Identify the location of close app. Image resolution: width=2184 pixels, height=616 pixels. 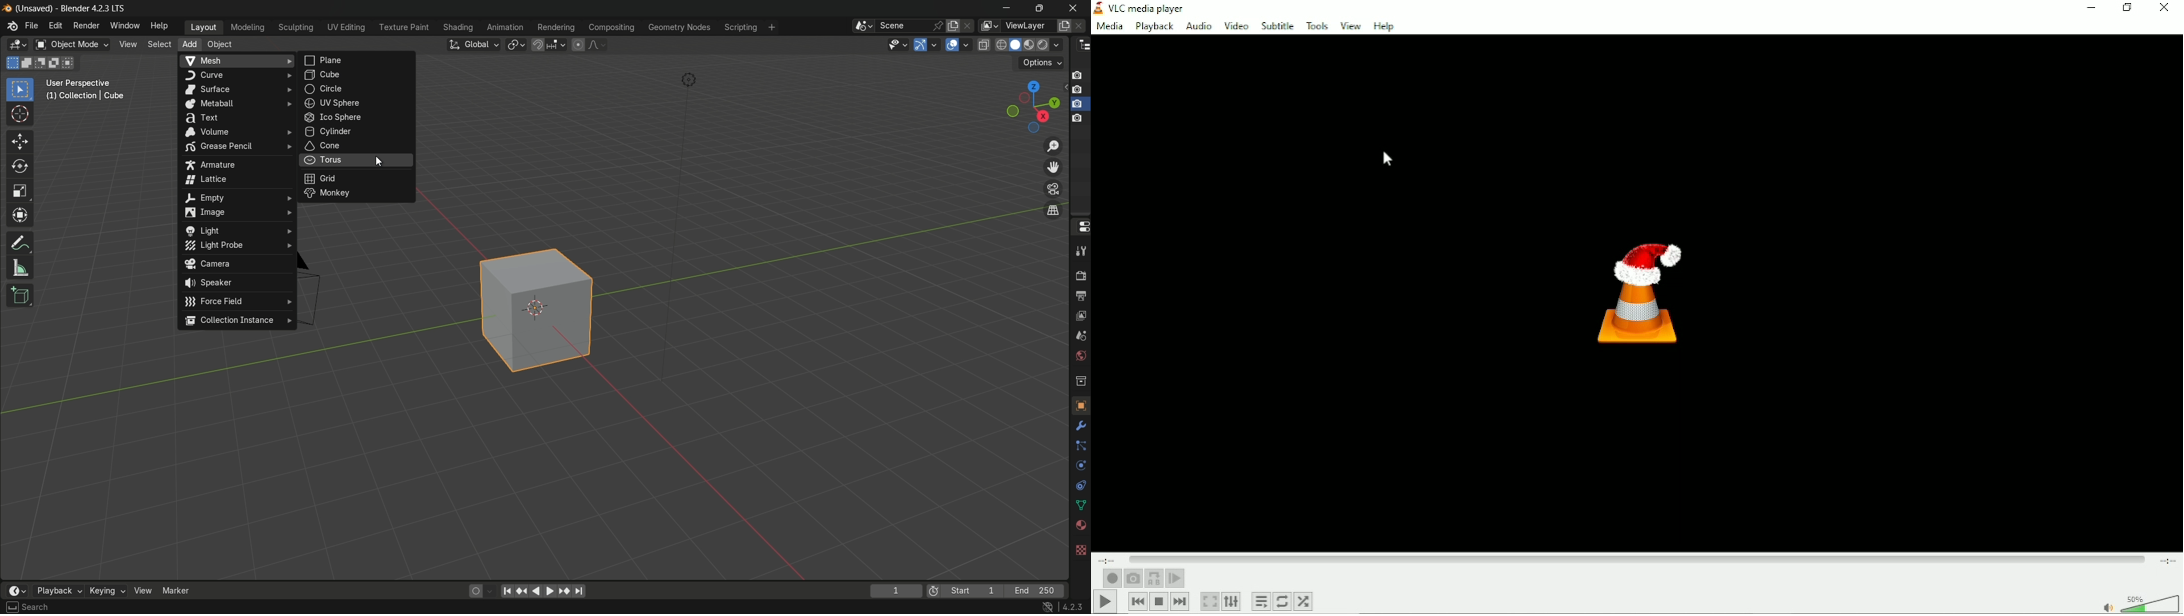
(1077, 8).